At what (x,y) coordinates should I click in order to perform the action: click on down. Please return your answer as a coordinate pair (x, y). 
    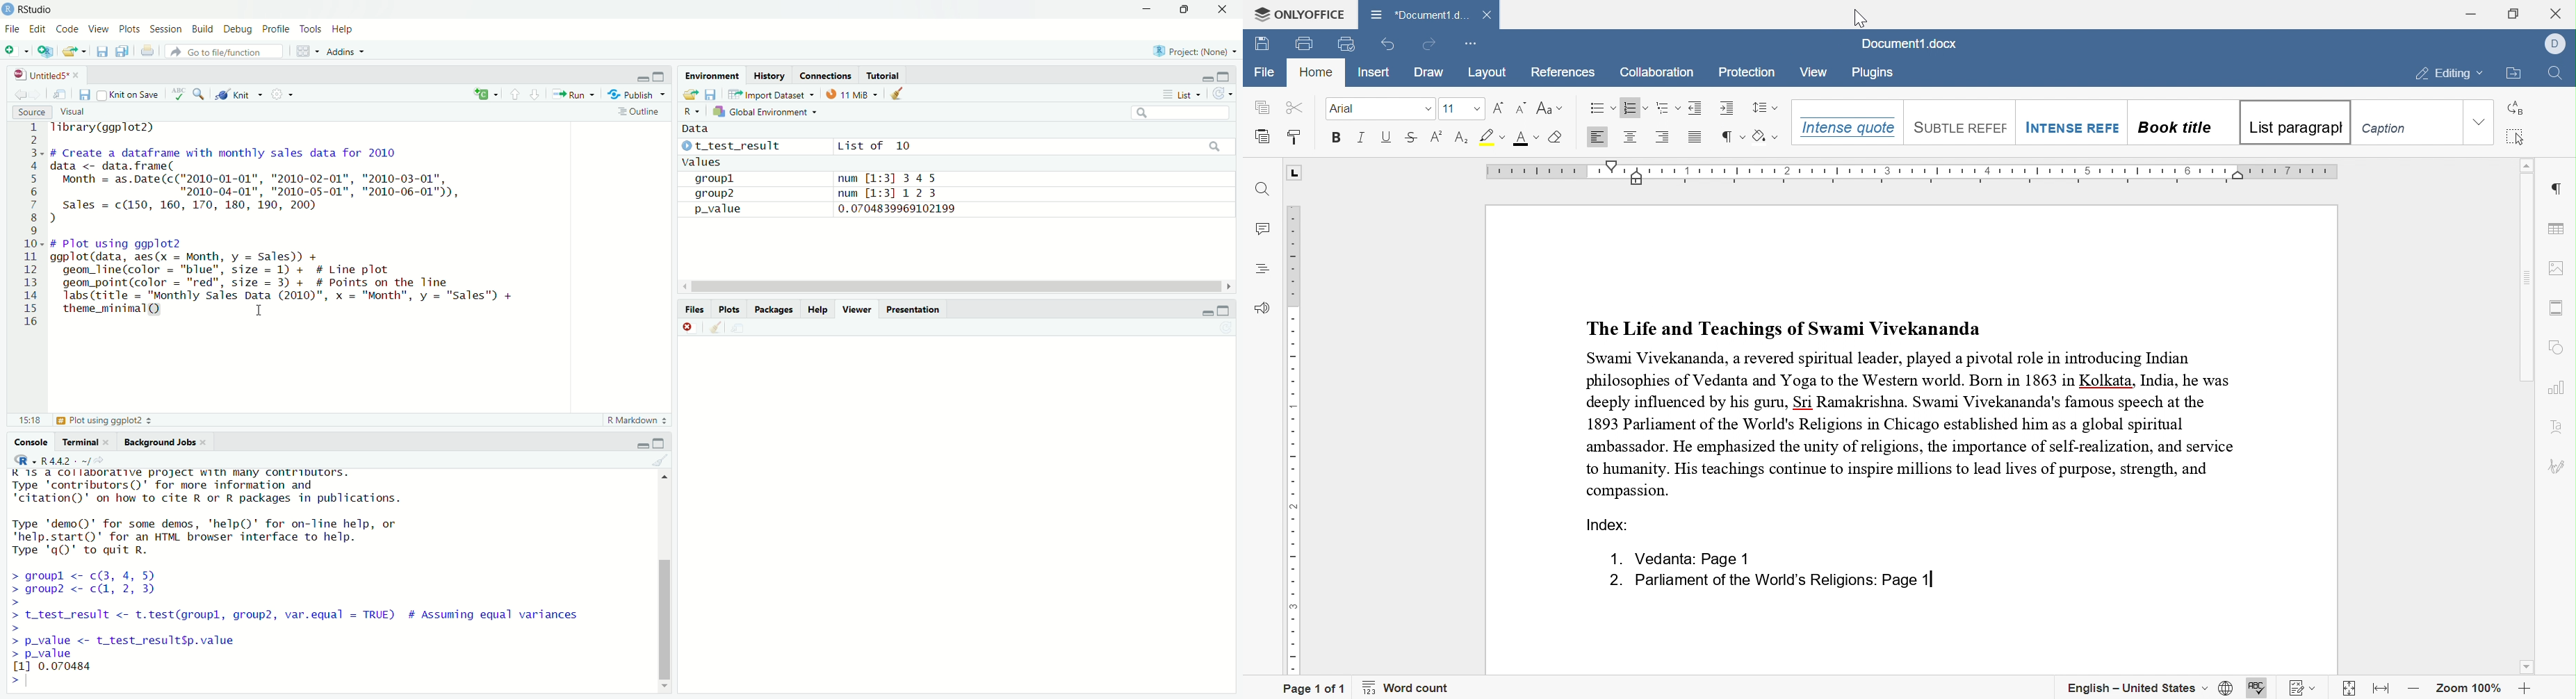
    Looking at the image, I should click on (1187, 10).